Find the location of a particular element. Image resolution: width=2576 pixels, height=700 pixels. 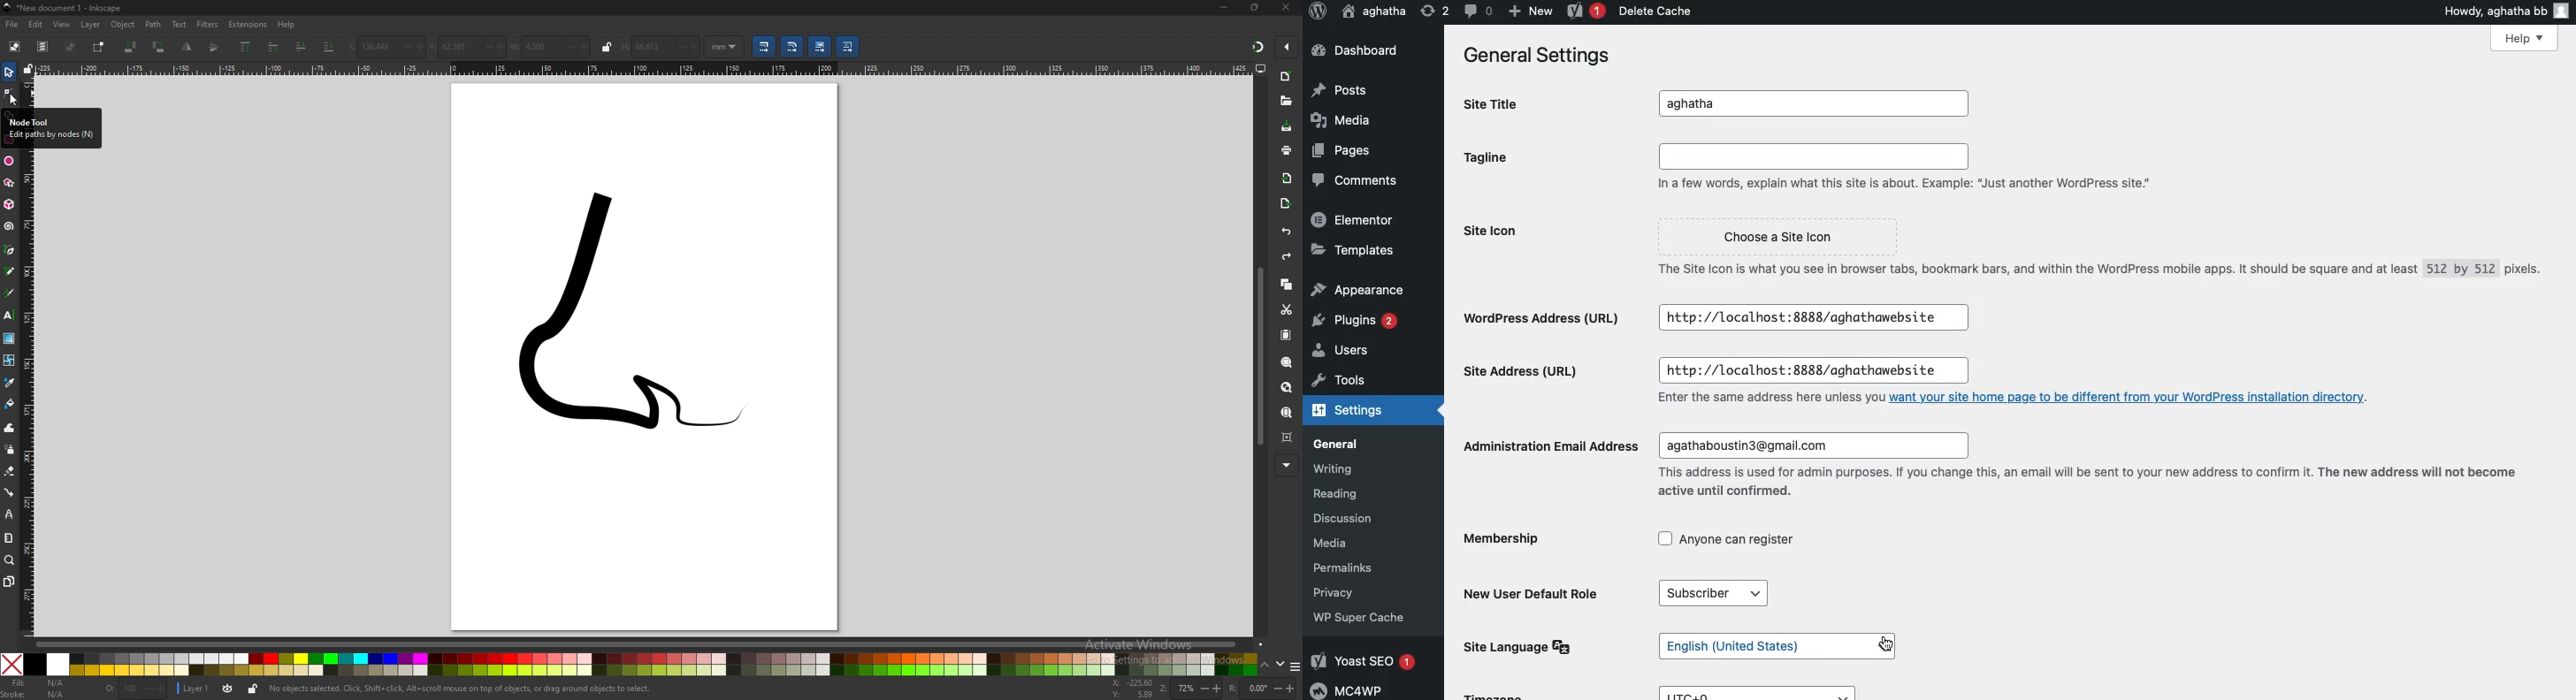

agathaboustin3@gmail.com is located at coordinates (1809, 446).